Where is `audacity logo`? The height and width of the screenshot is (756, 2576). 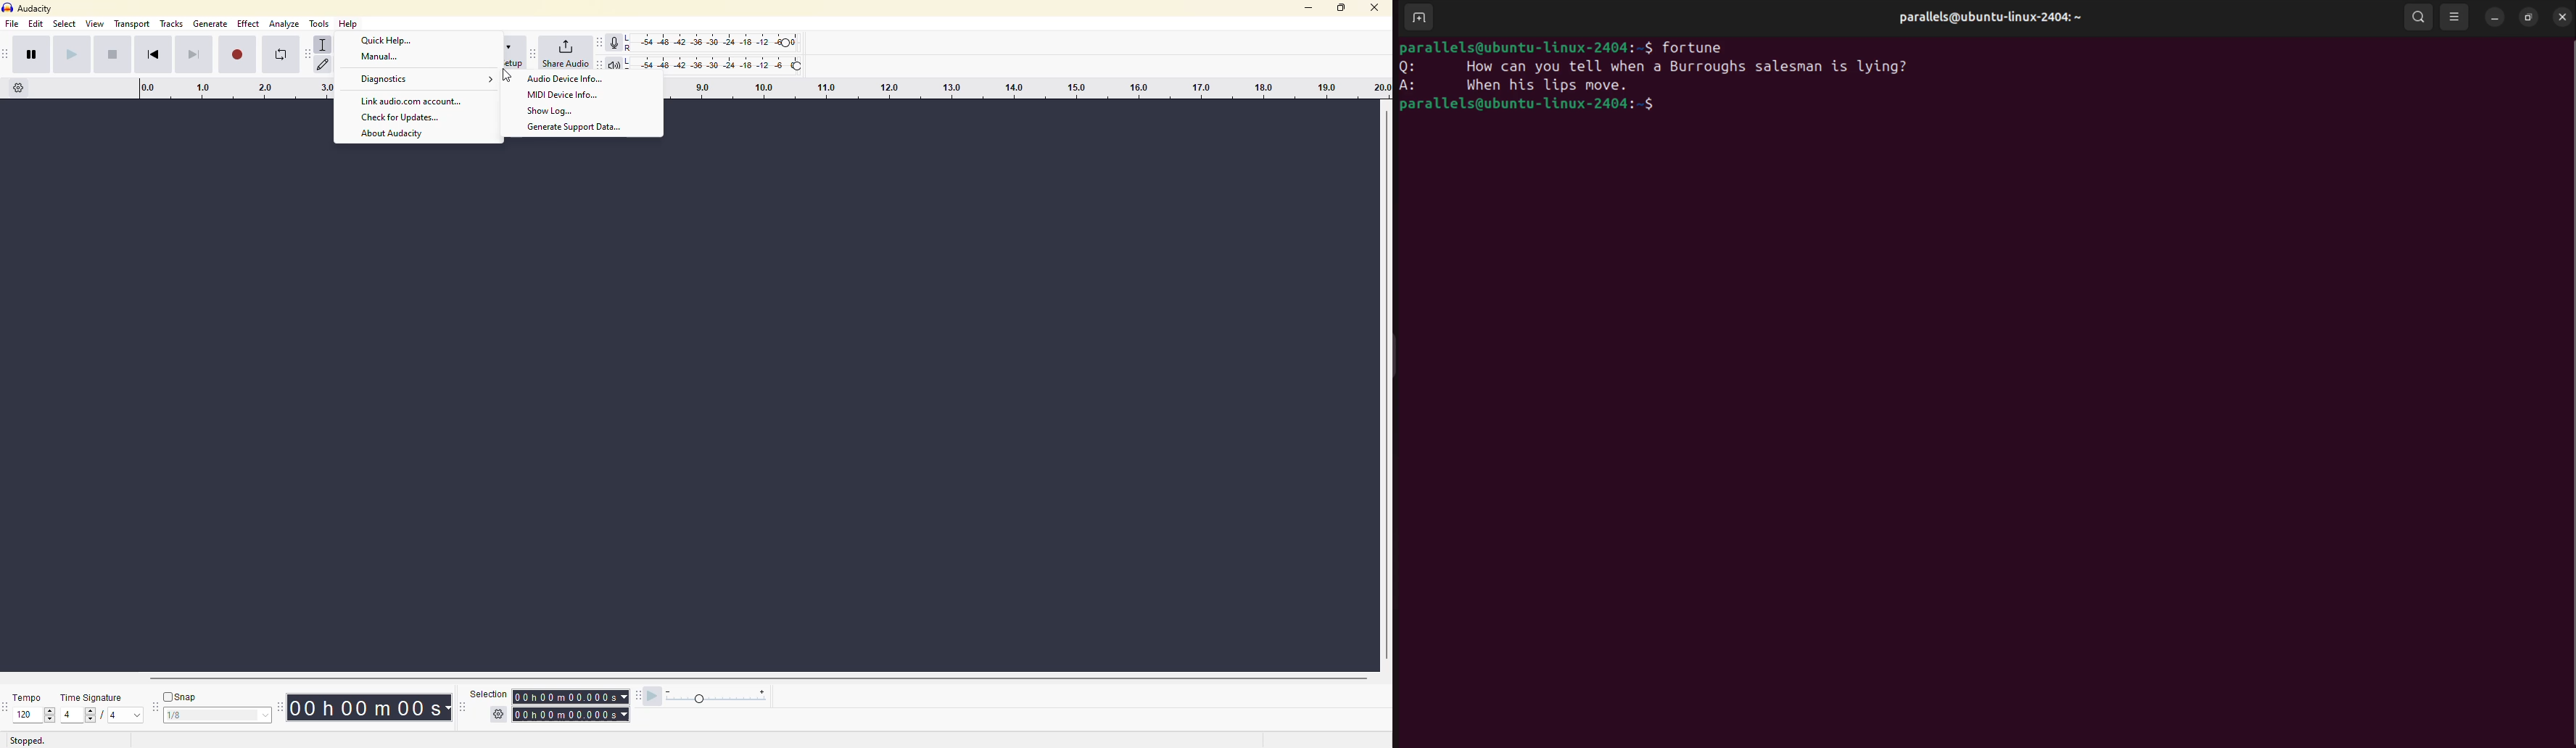
audacity logo is located at coordinates (9, 8).